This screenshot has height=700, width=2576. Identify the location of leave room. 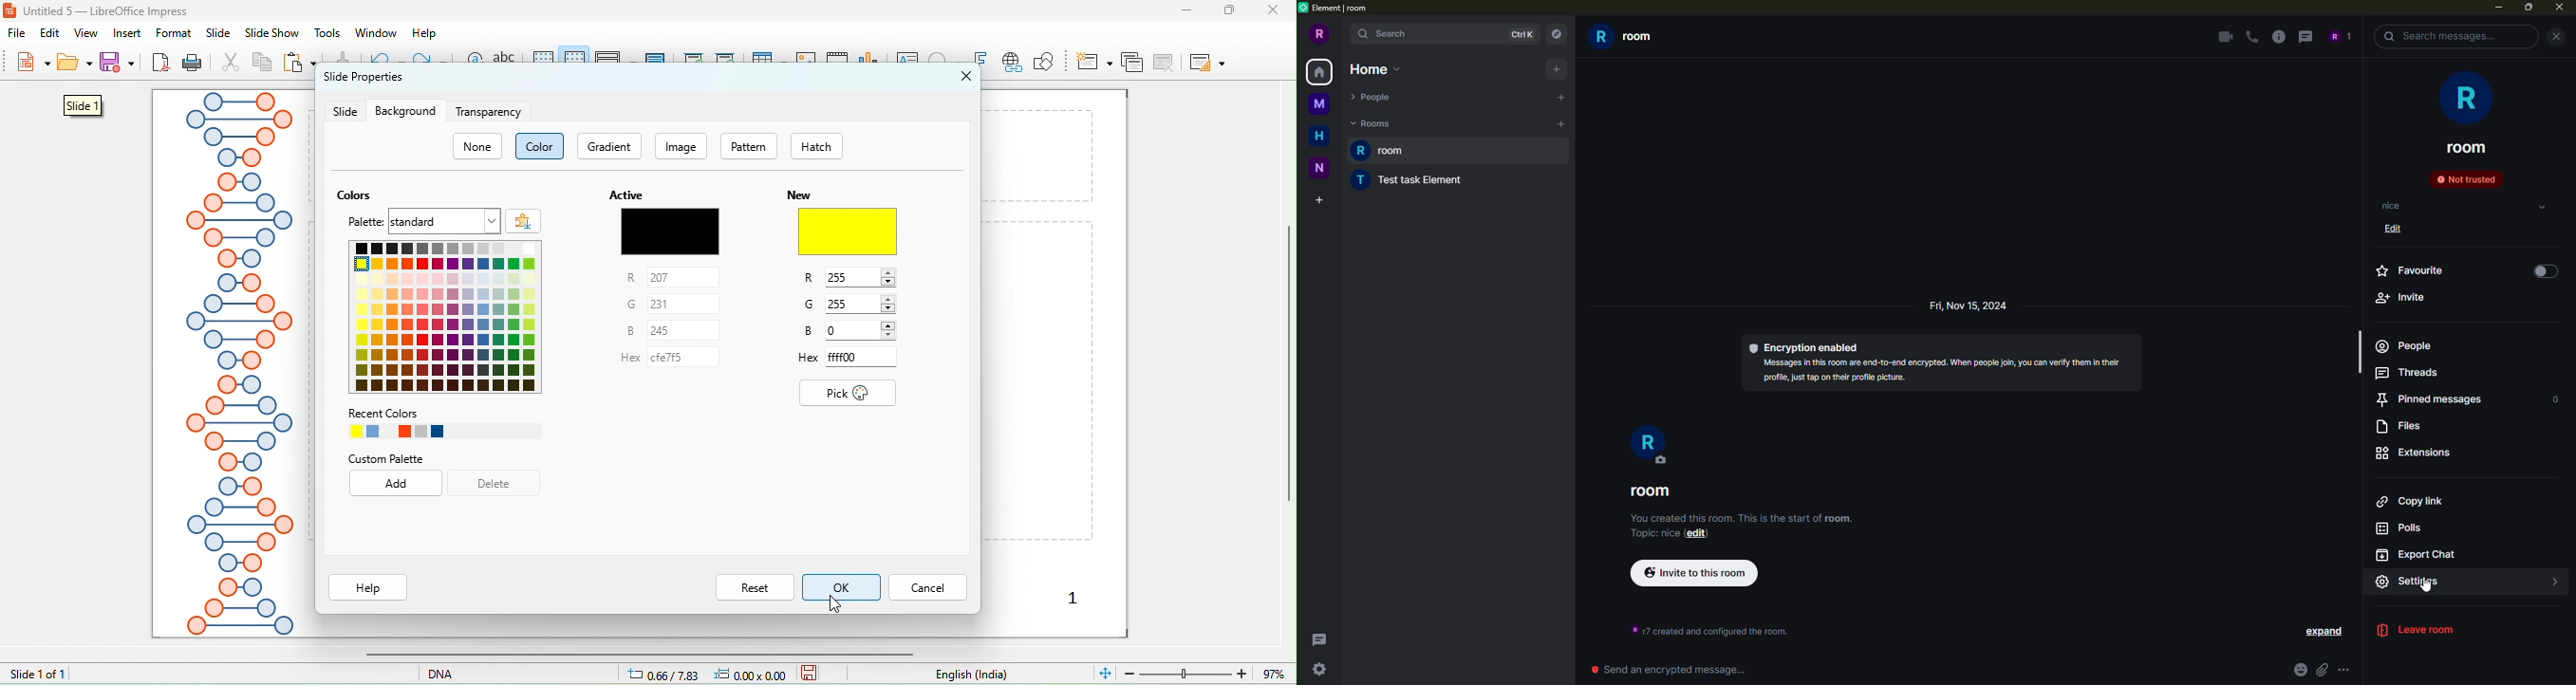
(2426, 631).